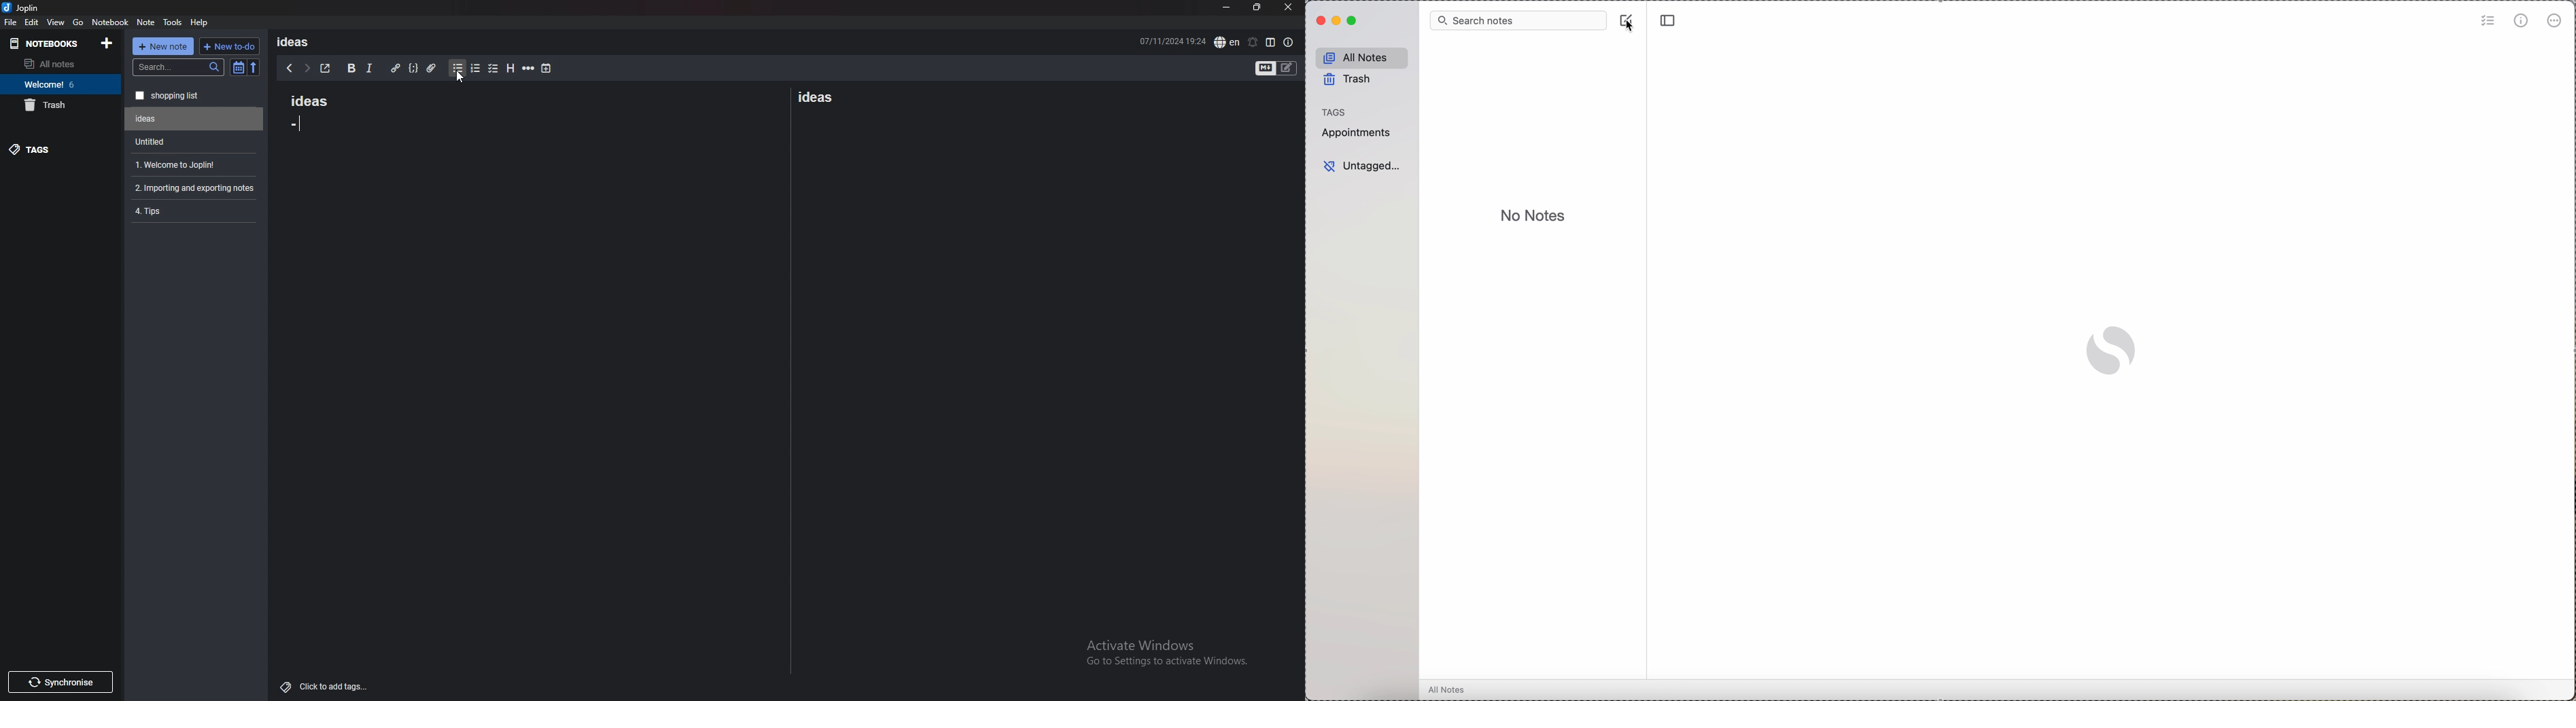 The height and width of the screenshot is (728, 2576). What do you see at coordinates (413, 68) in the screenshot?
I see `code` at bounding box center [413, 68].